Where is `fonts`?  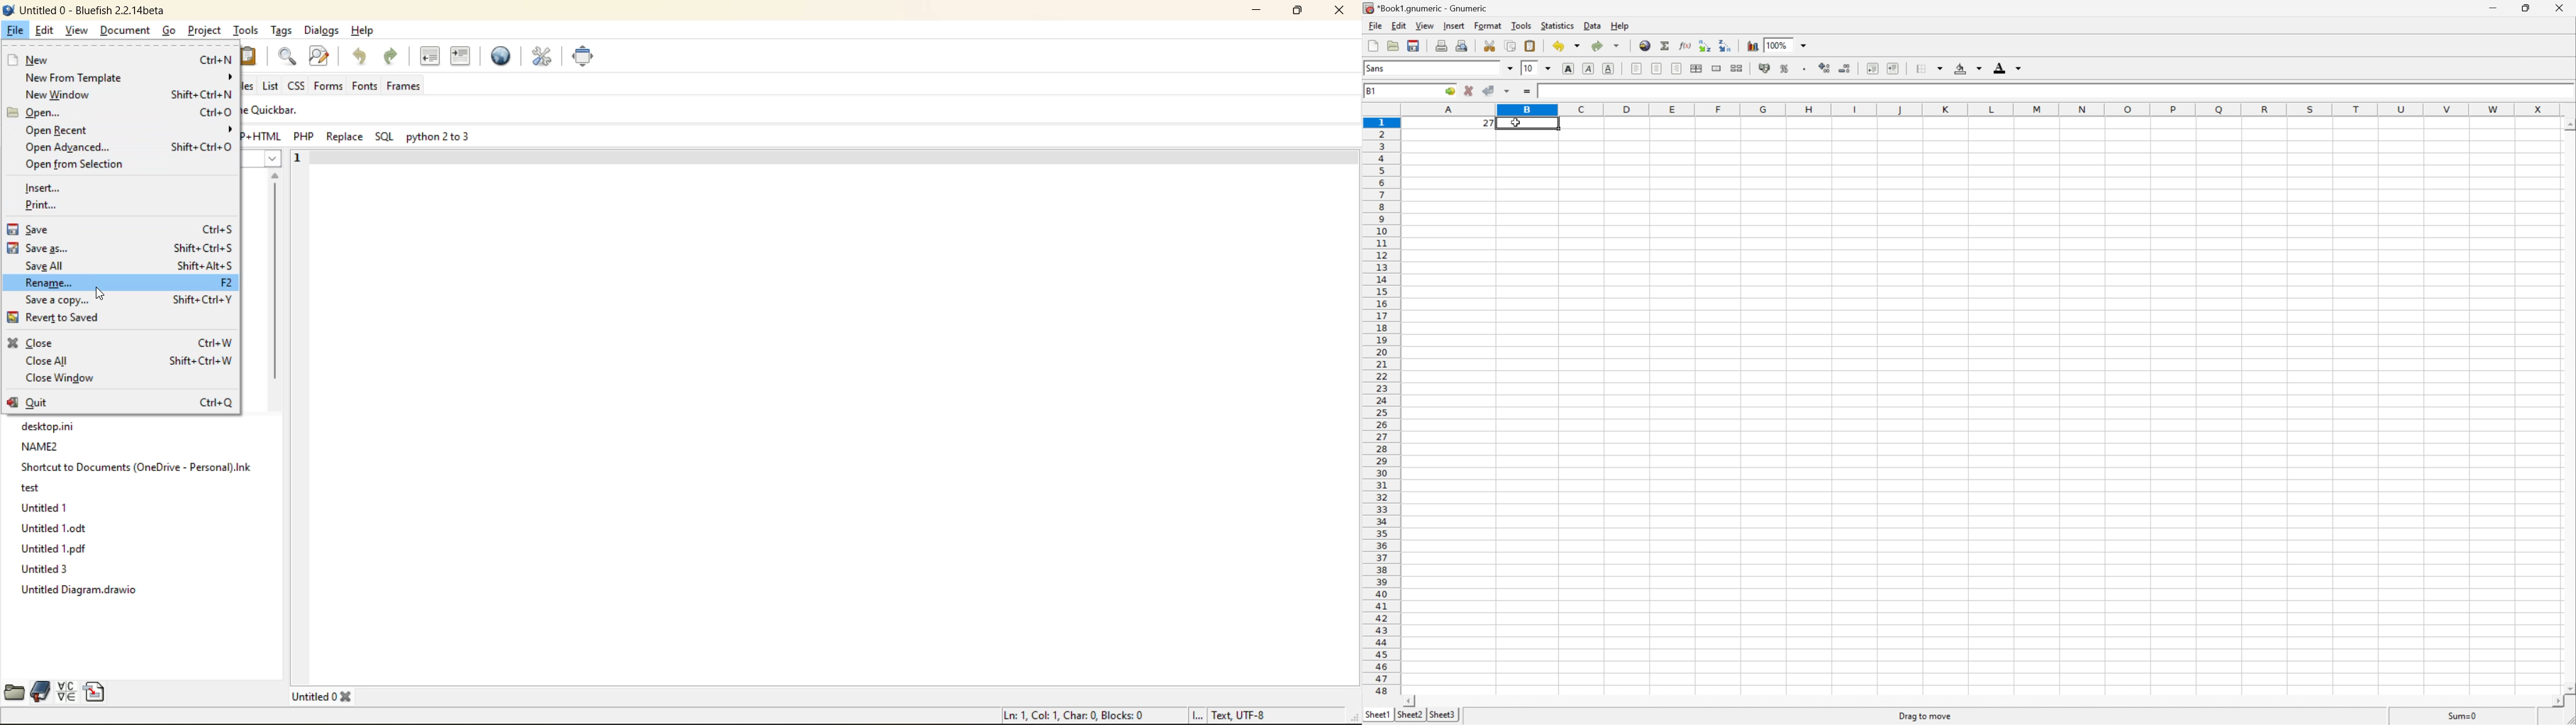
fonts is located at coordinates (364, 85).